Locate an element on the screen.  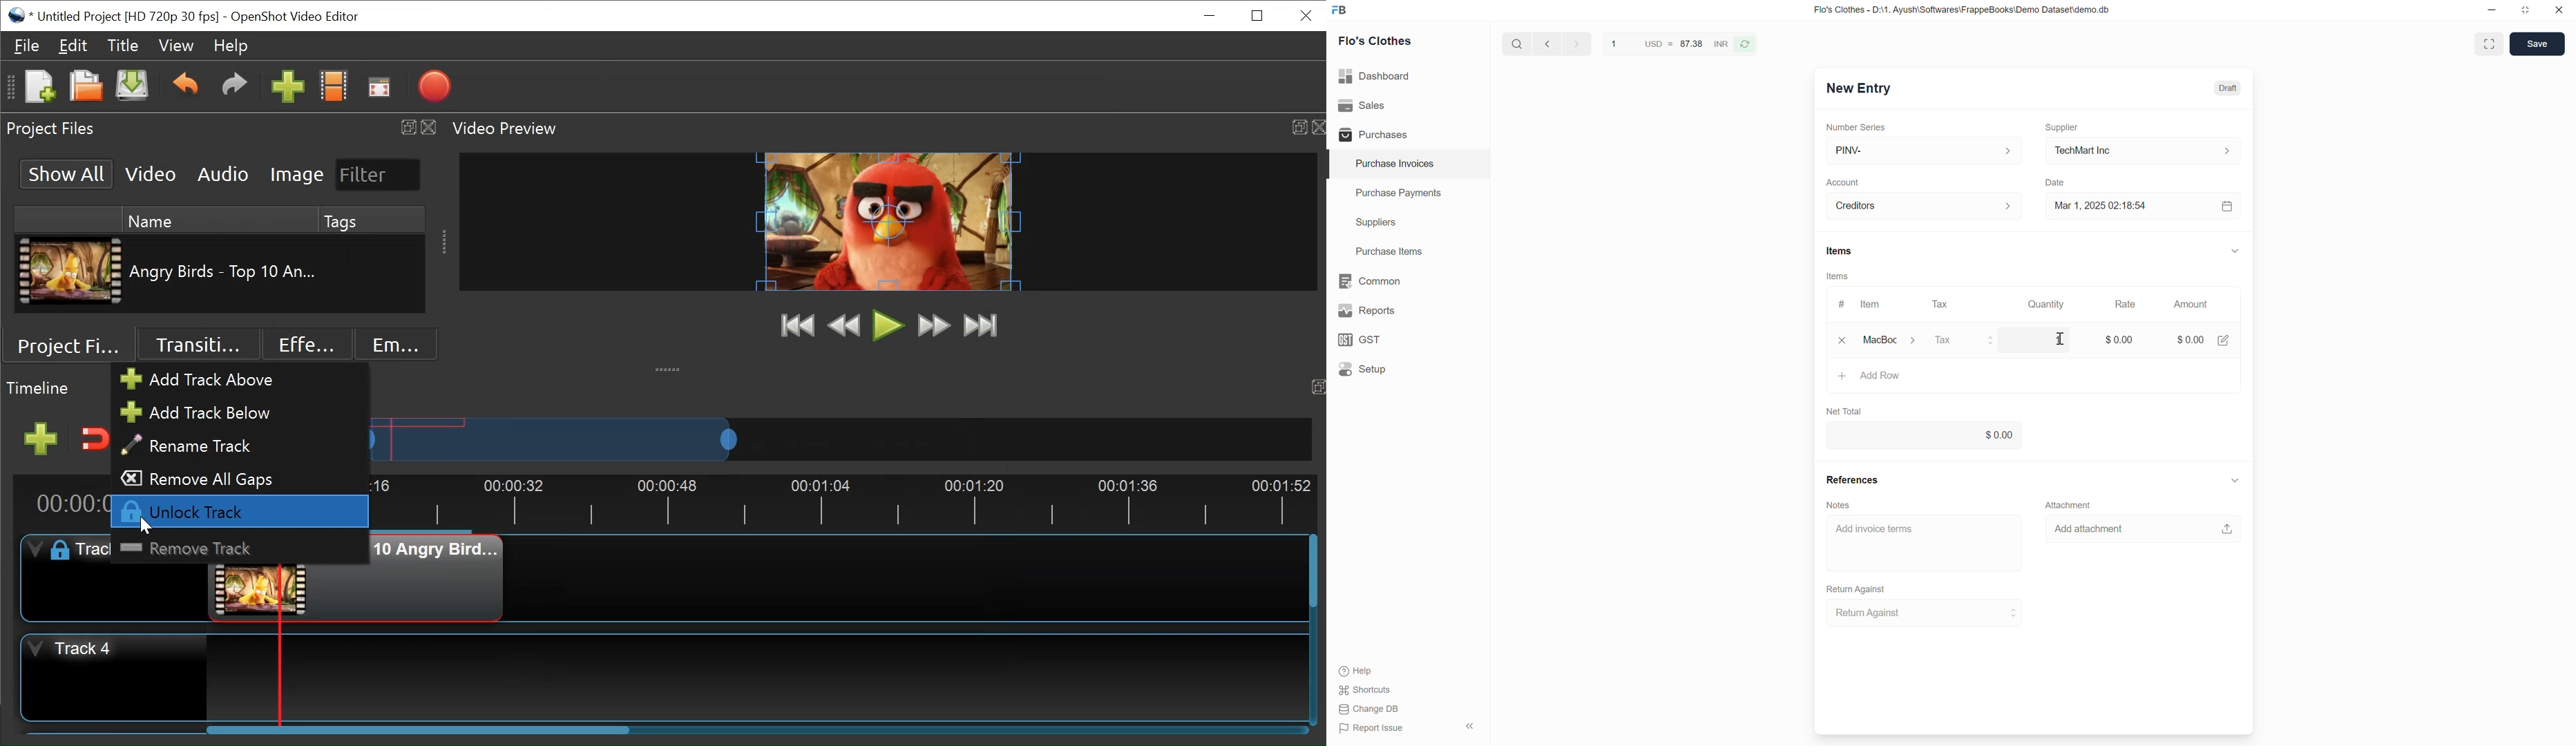
Purchase Items is located at coordinates (1408, 252).